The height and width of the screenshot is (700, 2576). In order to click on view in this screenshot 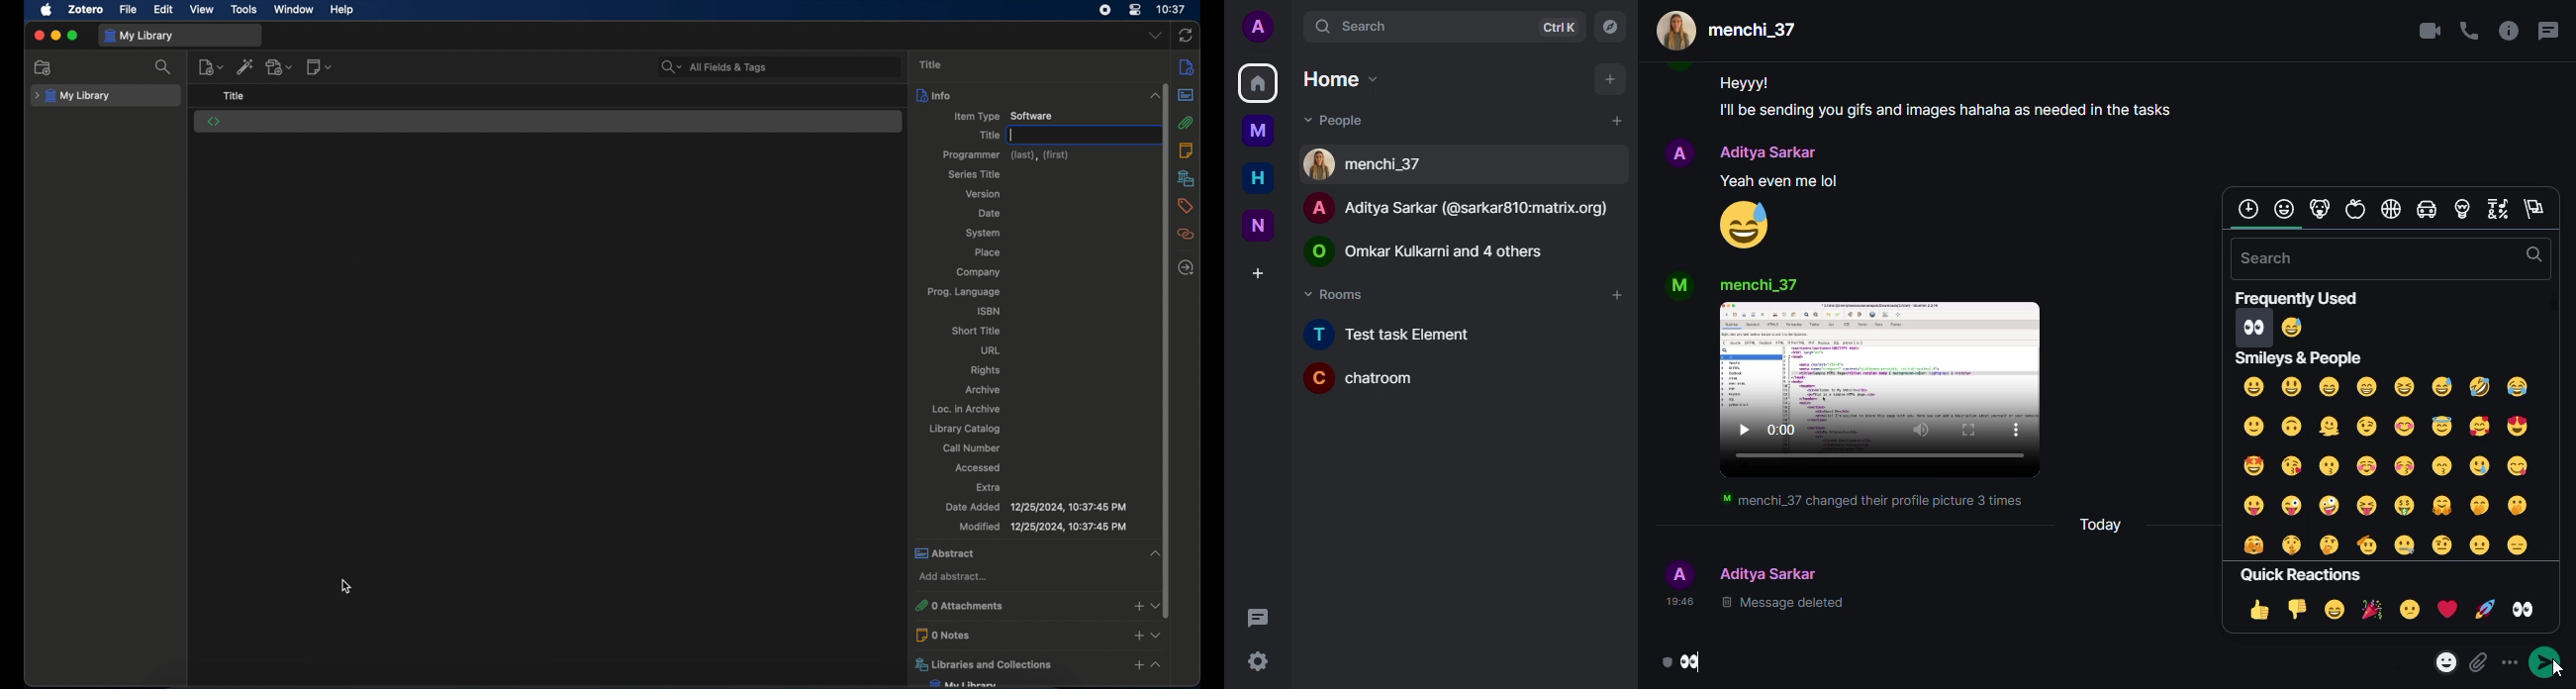, I will do `click(203, 10)`.